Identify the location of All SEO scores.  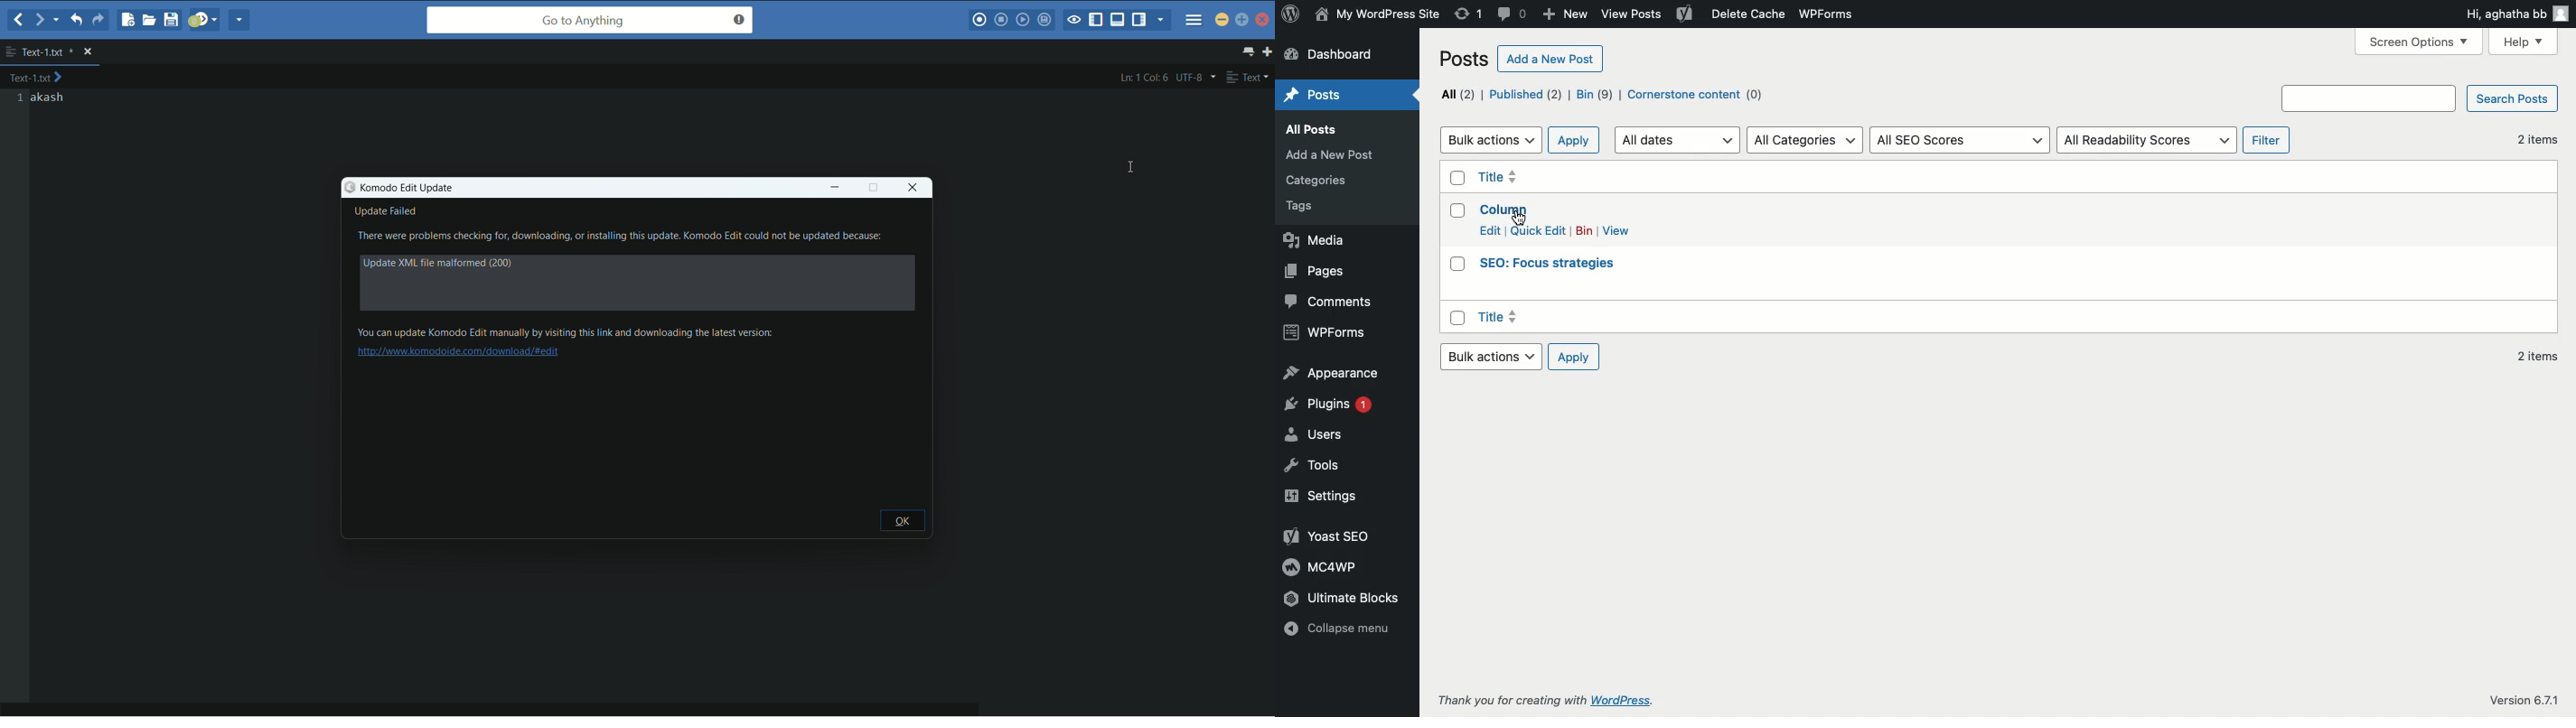
(1959, 142).